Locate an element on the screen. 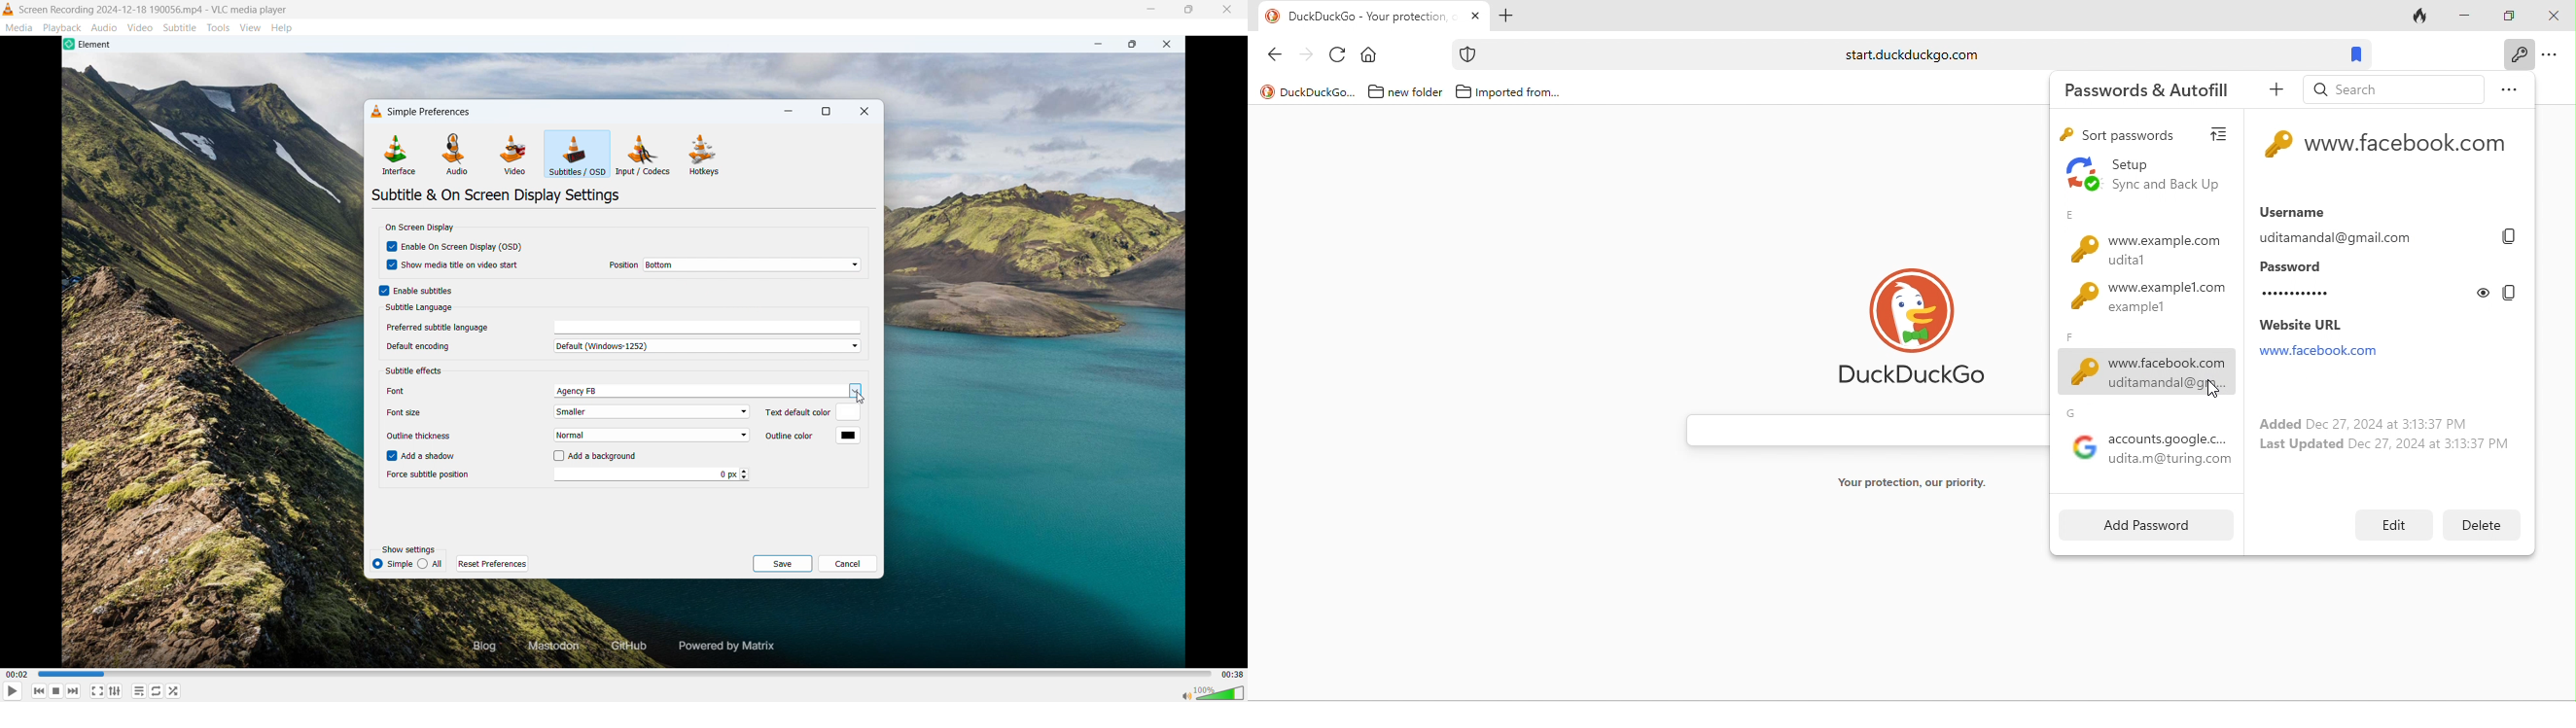 This screenshot has width=2576, height=728. maximize is located at coordinates (826, 112).